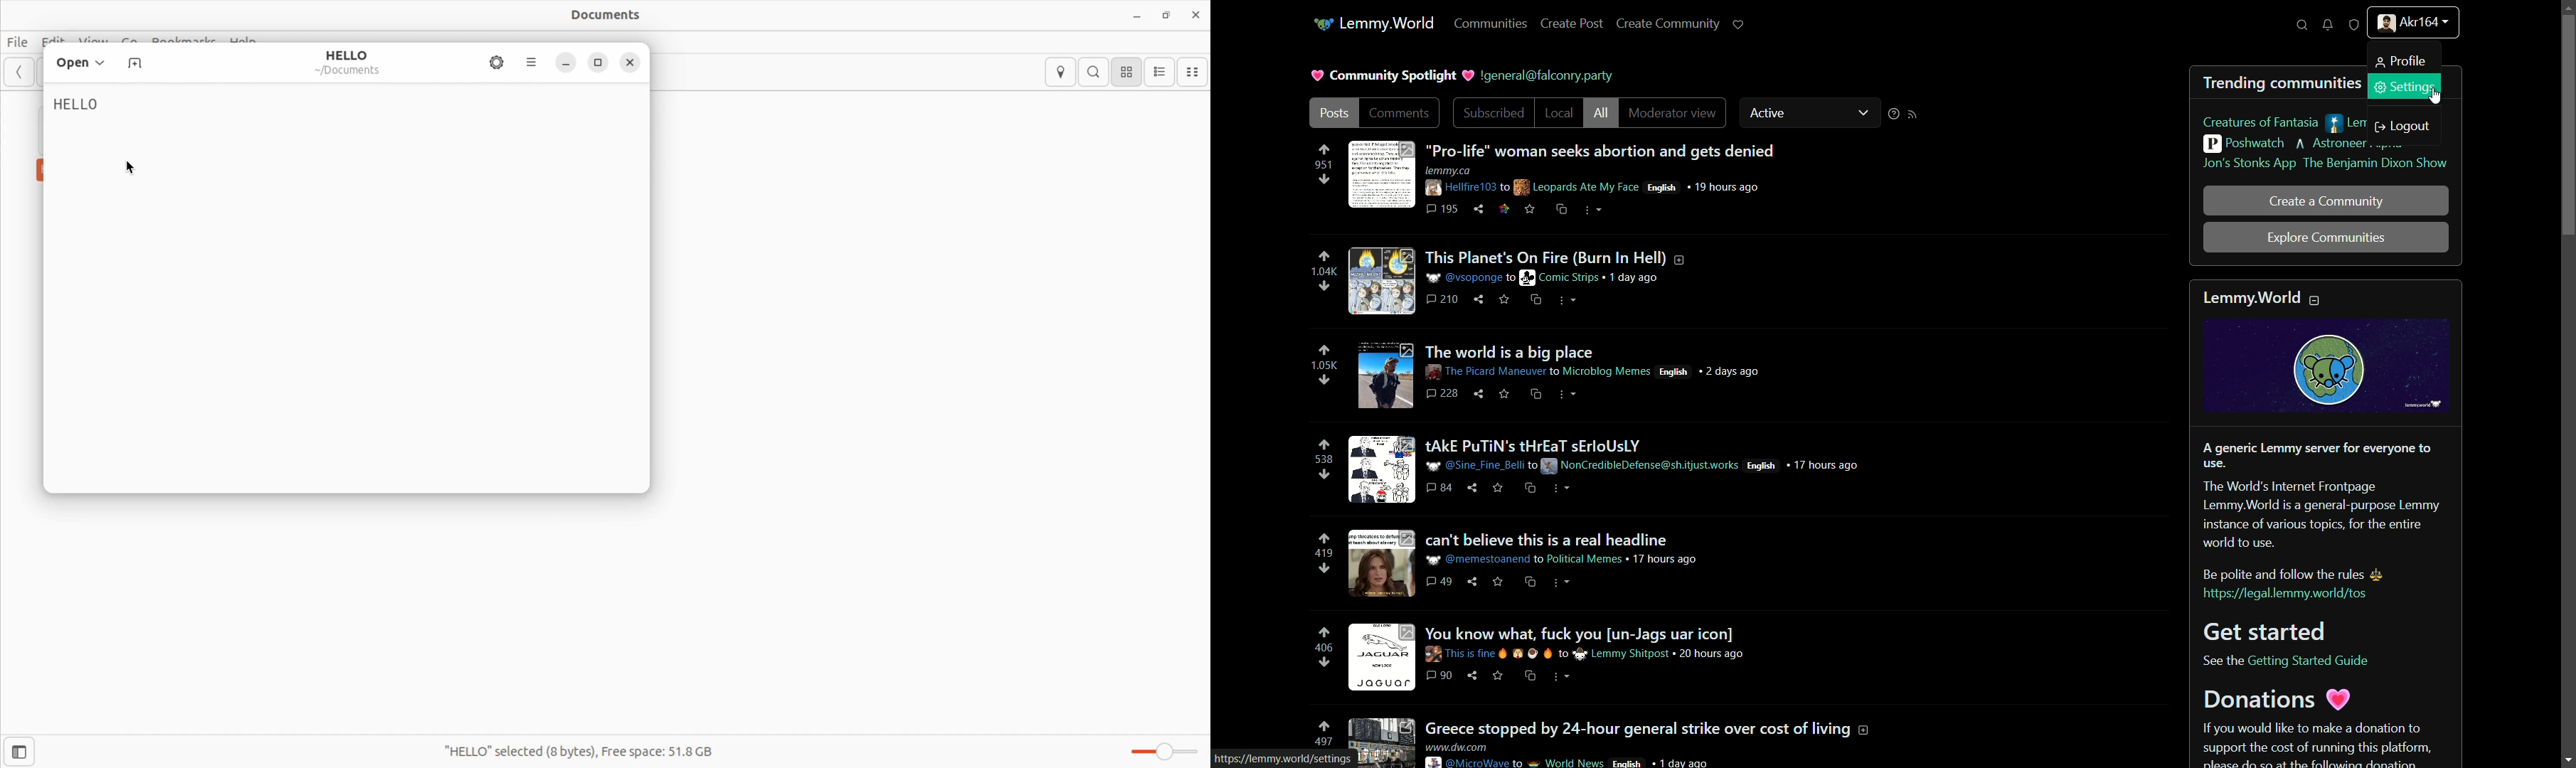 The height and width of the screenshot is (784, 2576). What do you see at coordinates (23, 79) in the screenshot?
I see `Back` at bounding box center [23, 79].